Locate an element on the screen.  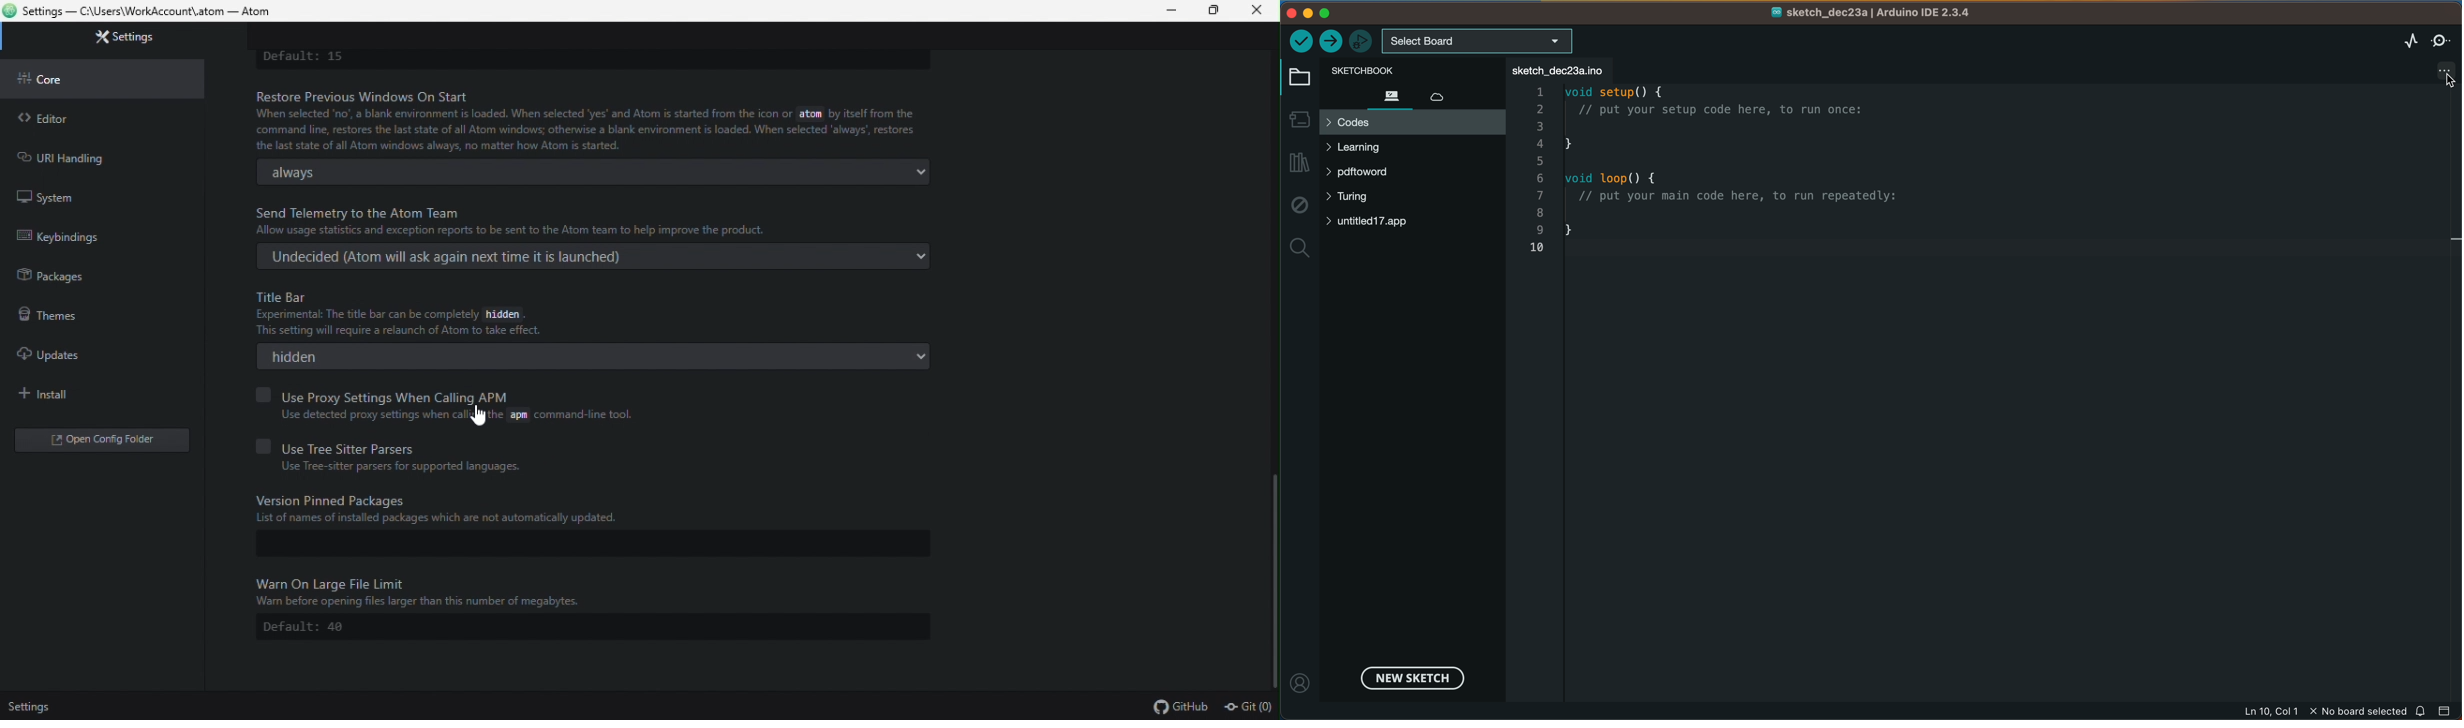
Restore previous window On Start When selected 'no,' a blank environment is loaded. When selected 'yes' and Atom is started from tge icon or atom by itself from the command line, restores the laststate of all Atom windows, otherwise a blank environment is loaded. When selected 'always, restores the last of all Atom windows always, no matter how Atom is started.' is located at coordinates (585, 119).